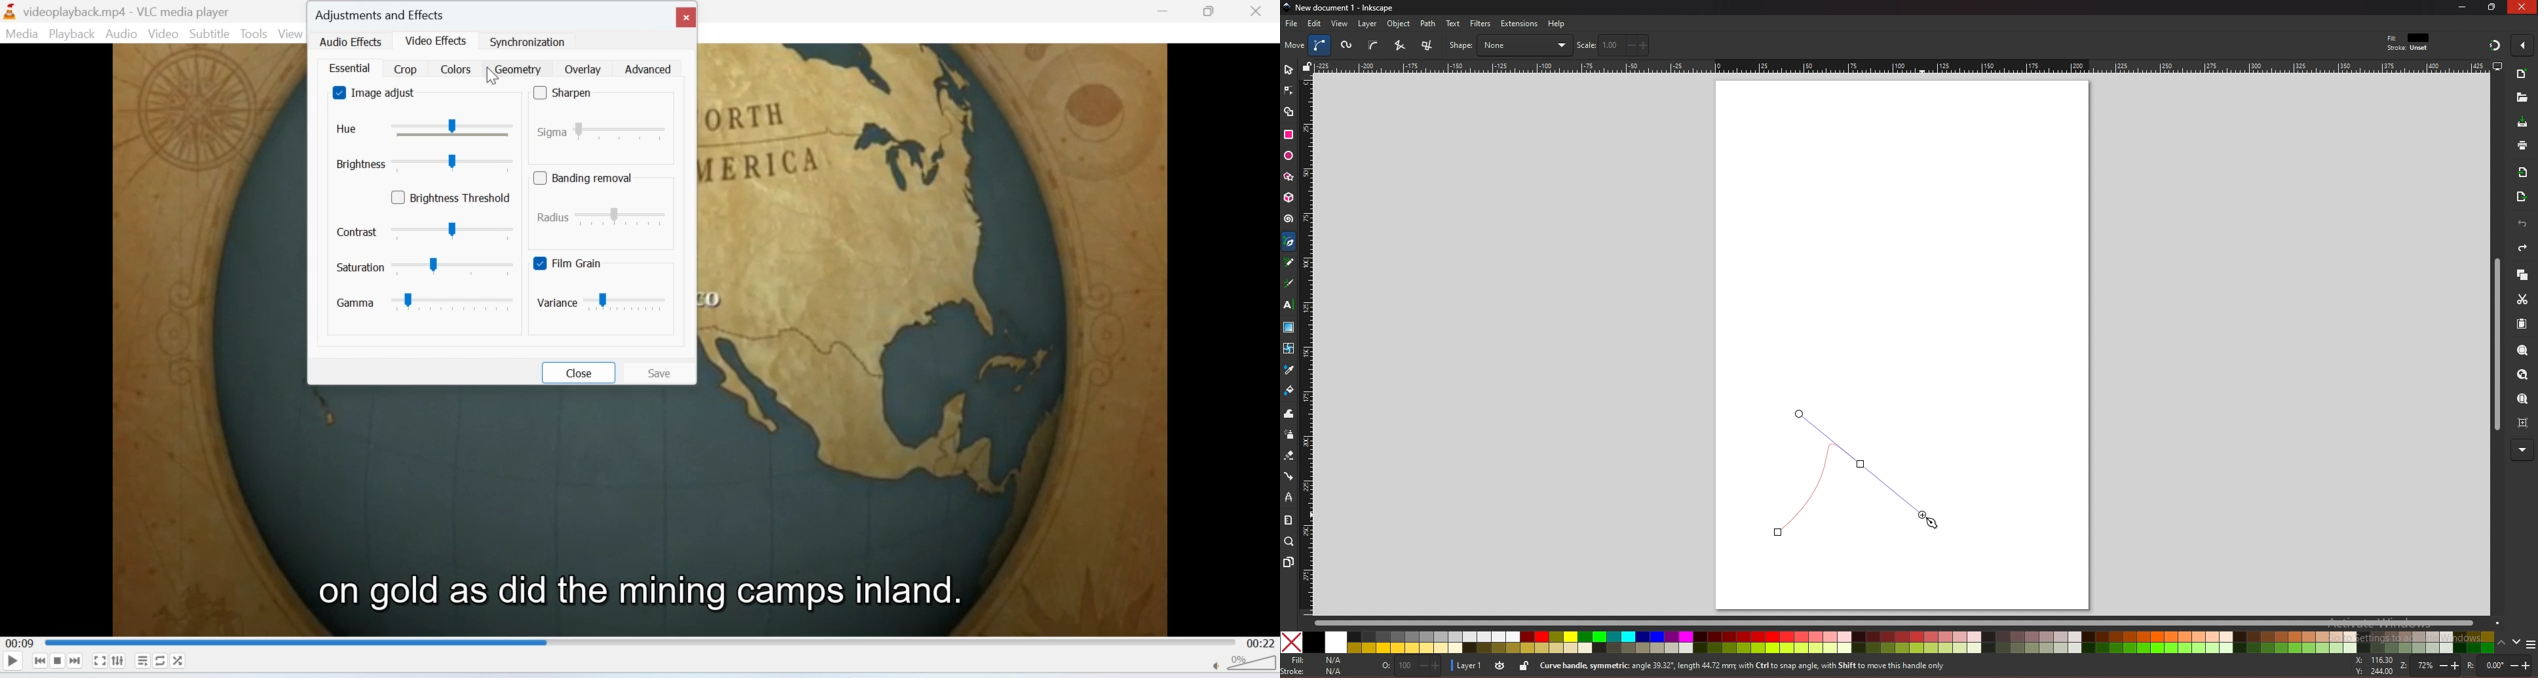 The image size is (2548, 700). What do you see at coordinates (427, 128) in the screenshot?
I see `hue` at bounding box center [427, 128].